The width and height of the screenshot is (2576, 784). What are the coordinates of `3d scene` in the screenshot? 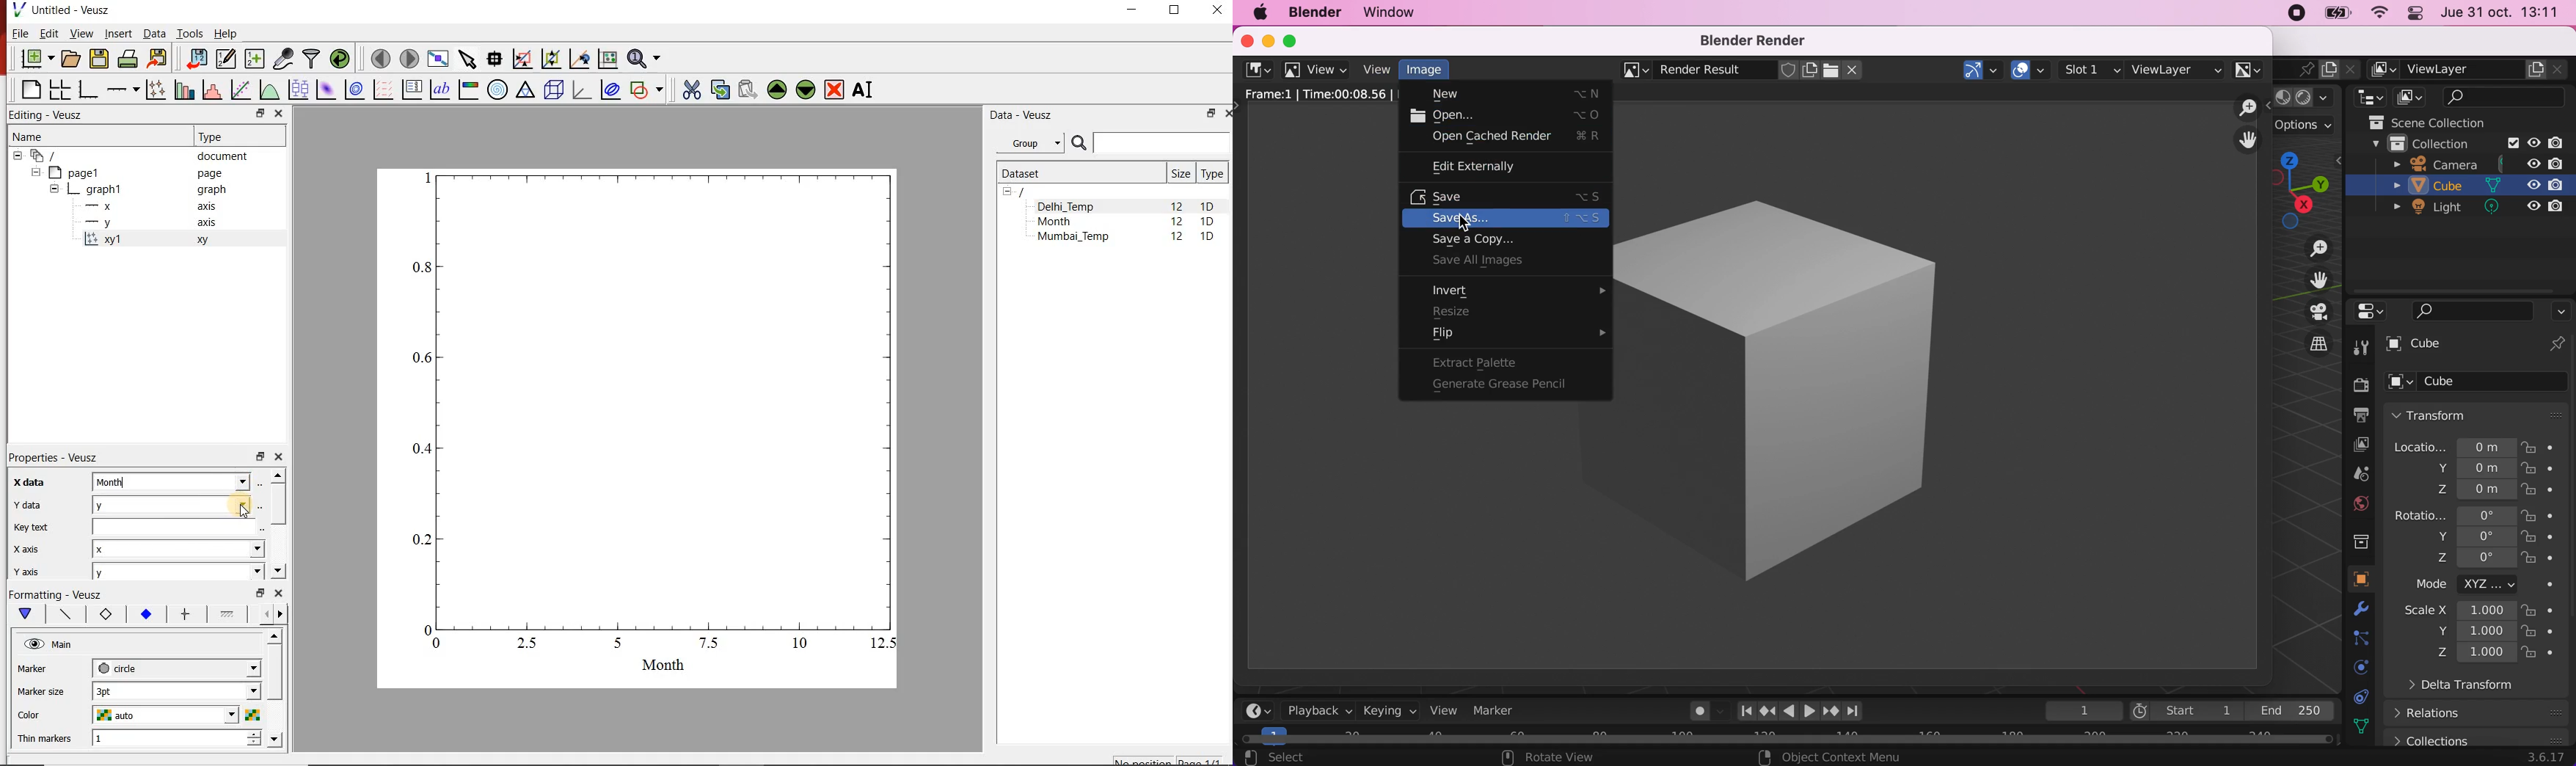 It's located at (552, 90).